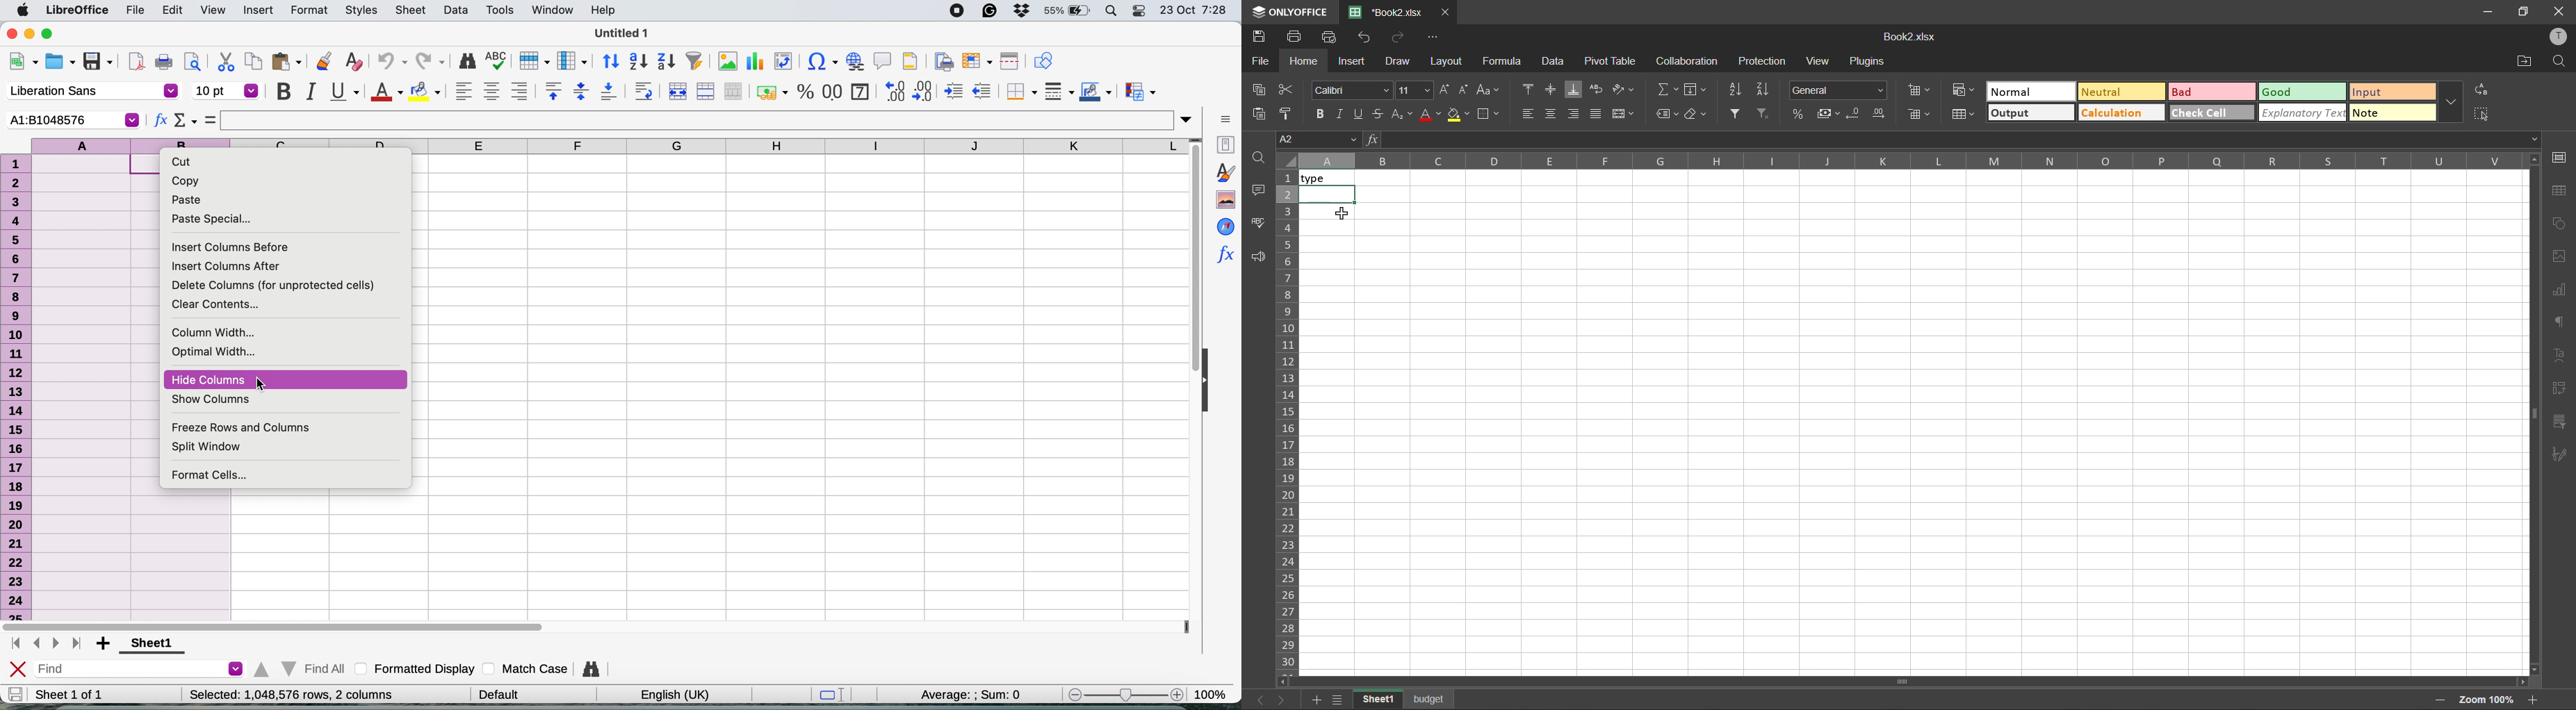  What do you see at coordinates (821, 61) in the screenshot?
I see `insert special characters` at bounding box center [821, 61].